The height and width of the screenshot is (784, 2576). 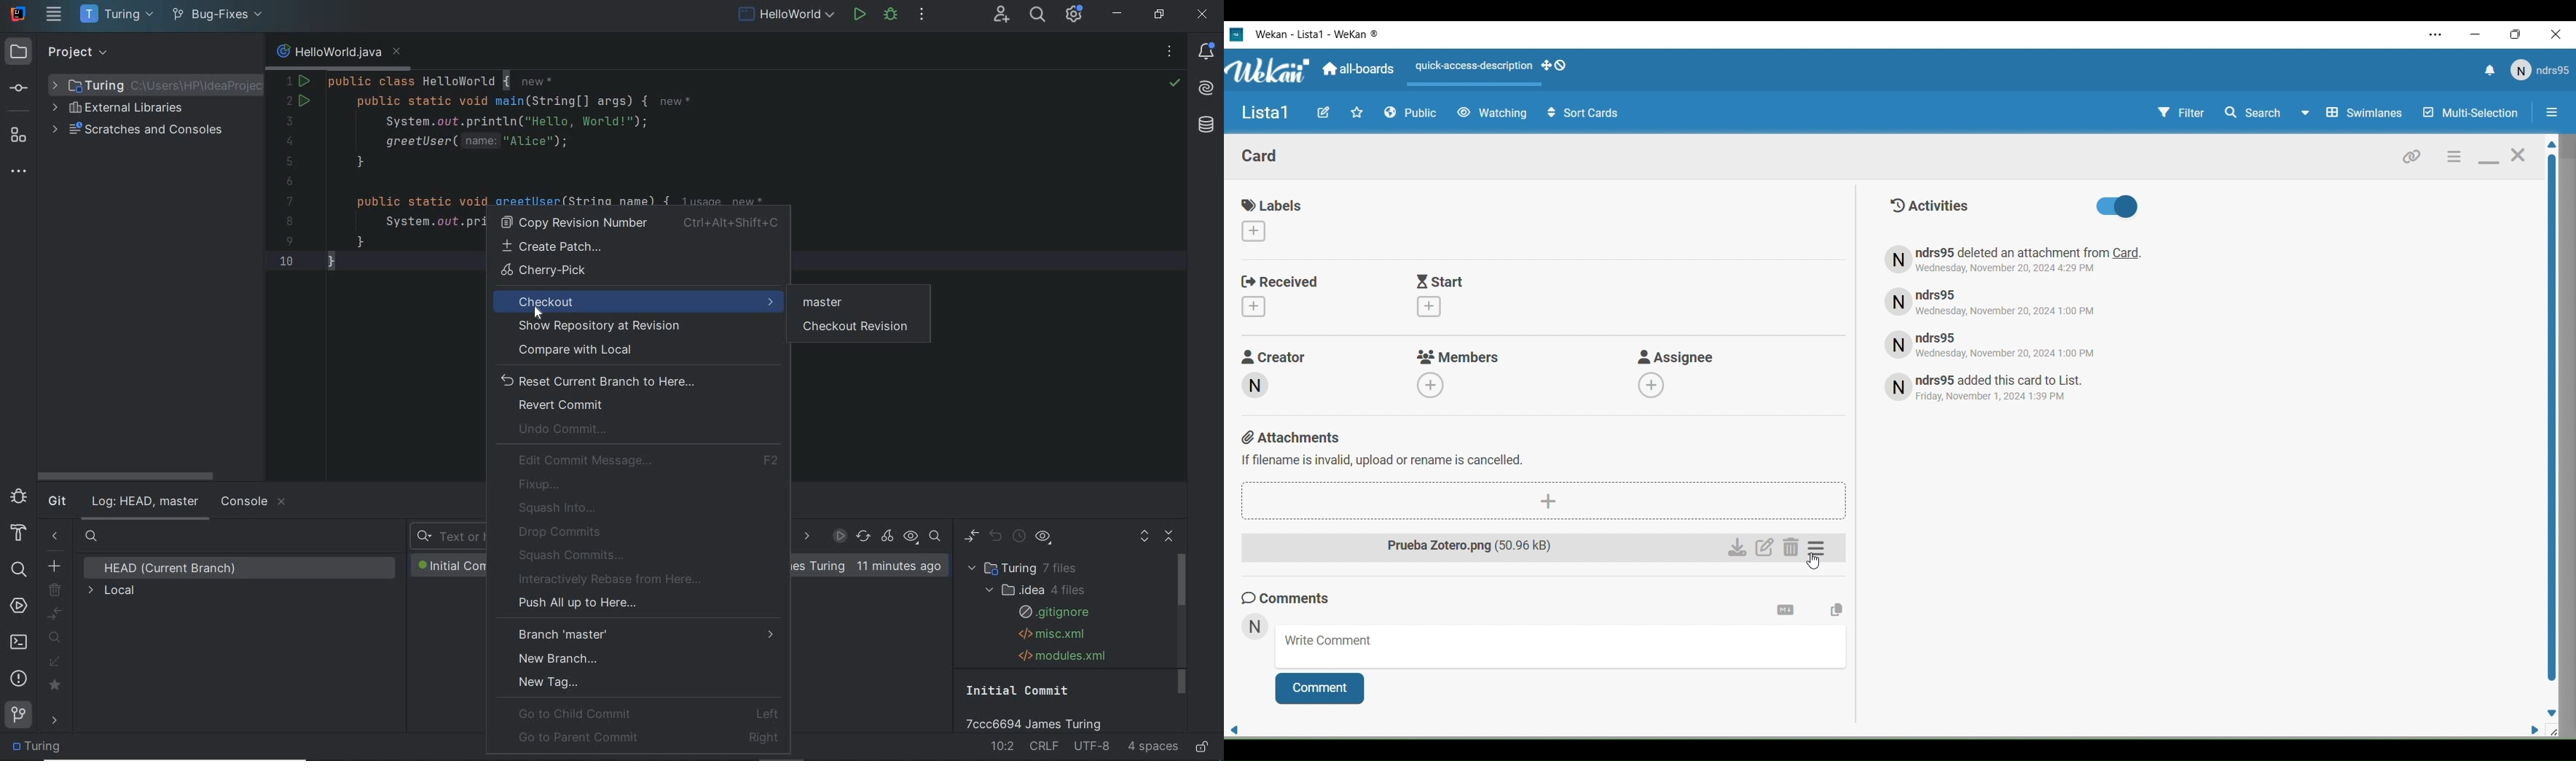 I want to click on 5, so click(x=289, y=161).